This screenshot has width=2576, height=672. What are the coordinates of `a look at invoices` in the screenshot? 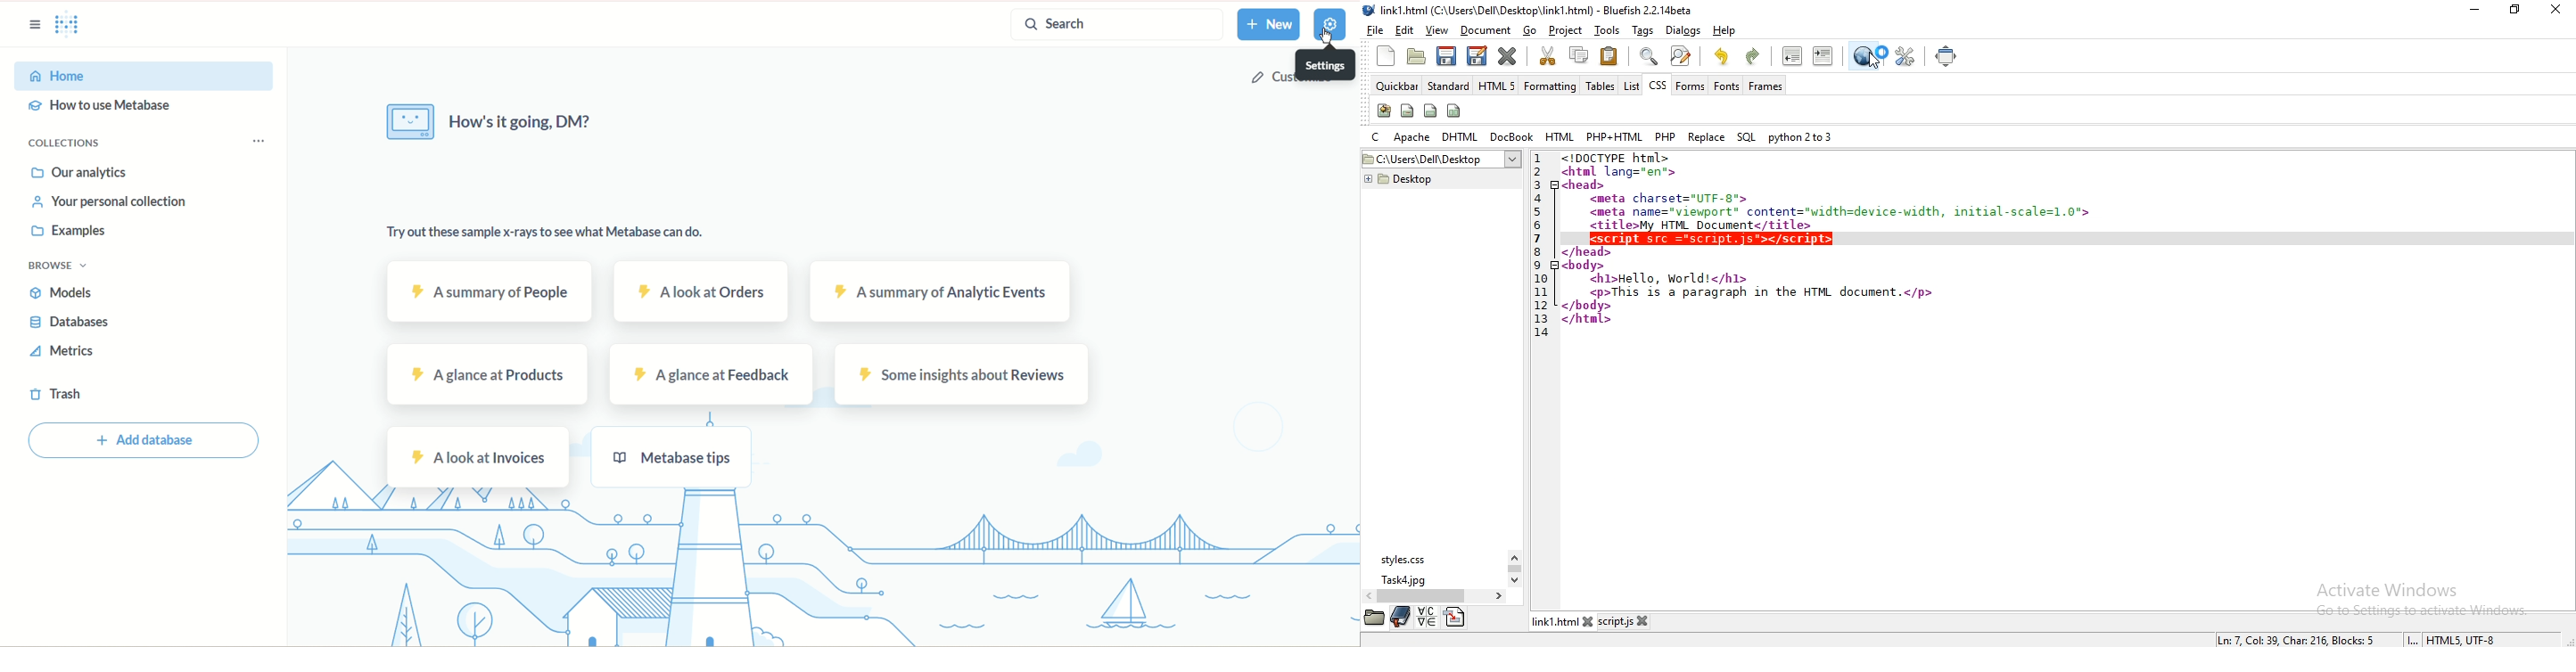 It's located at (477, 457).